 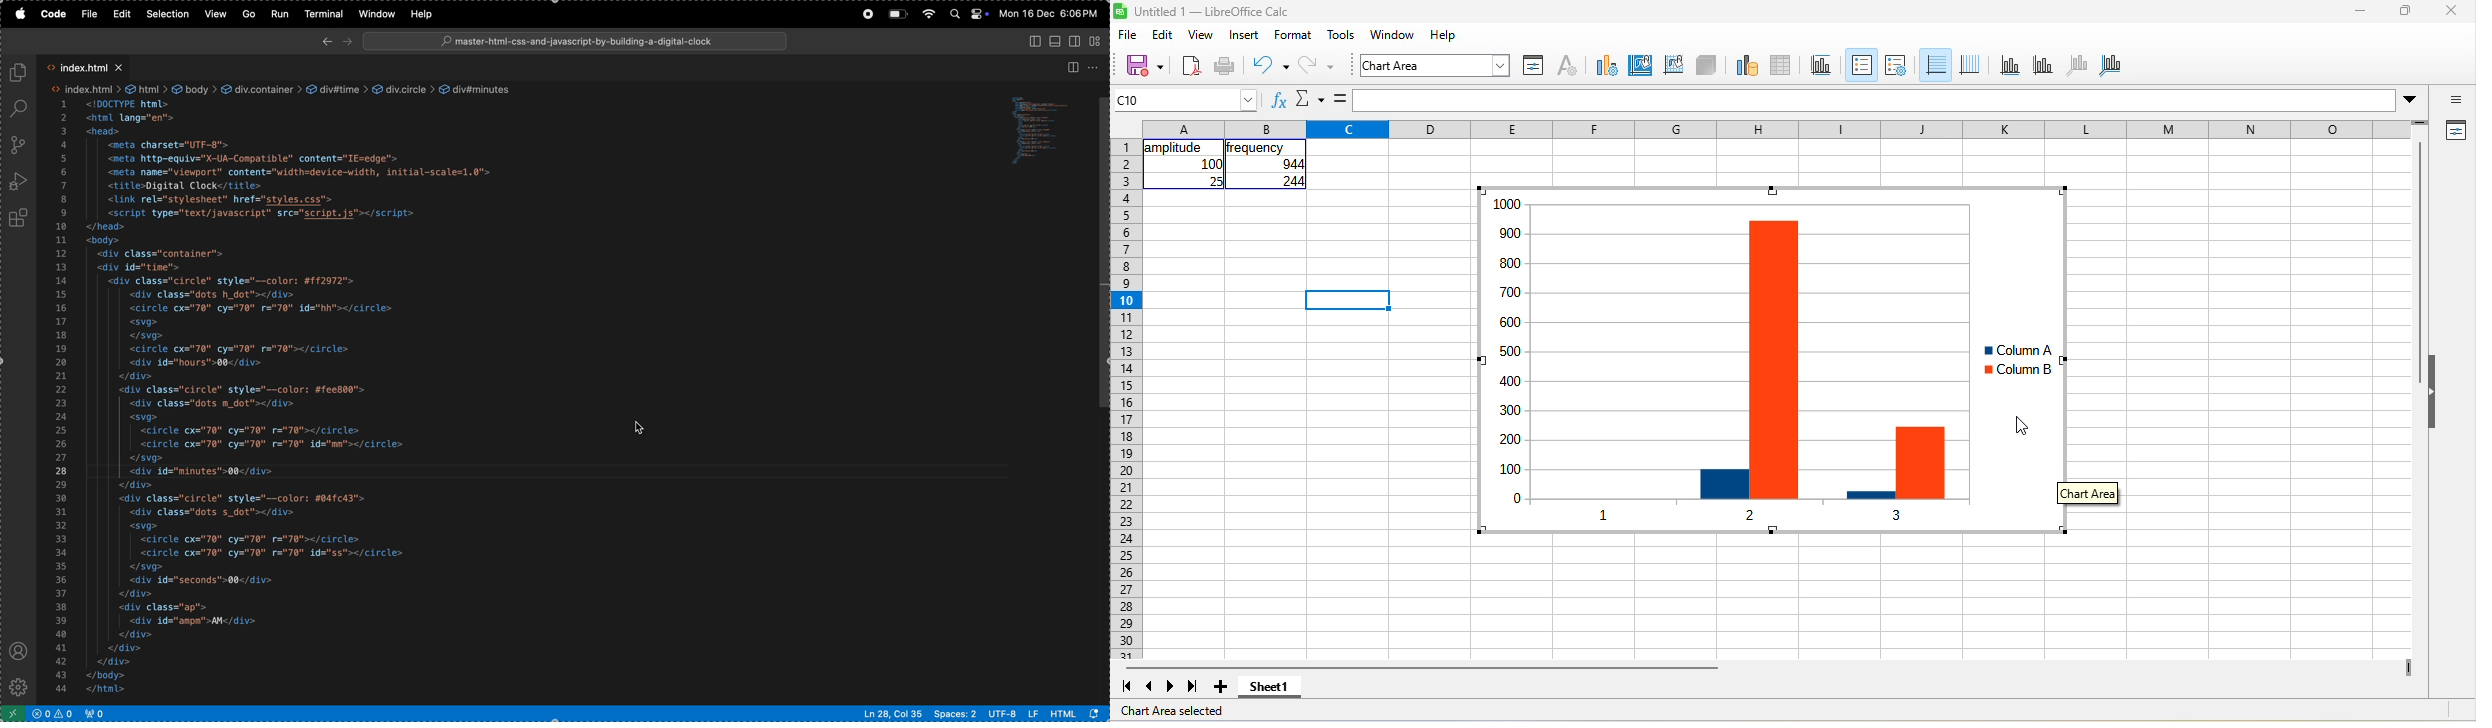 I want to click on character, so click(x=1568, y=66).